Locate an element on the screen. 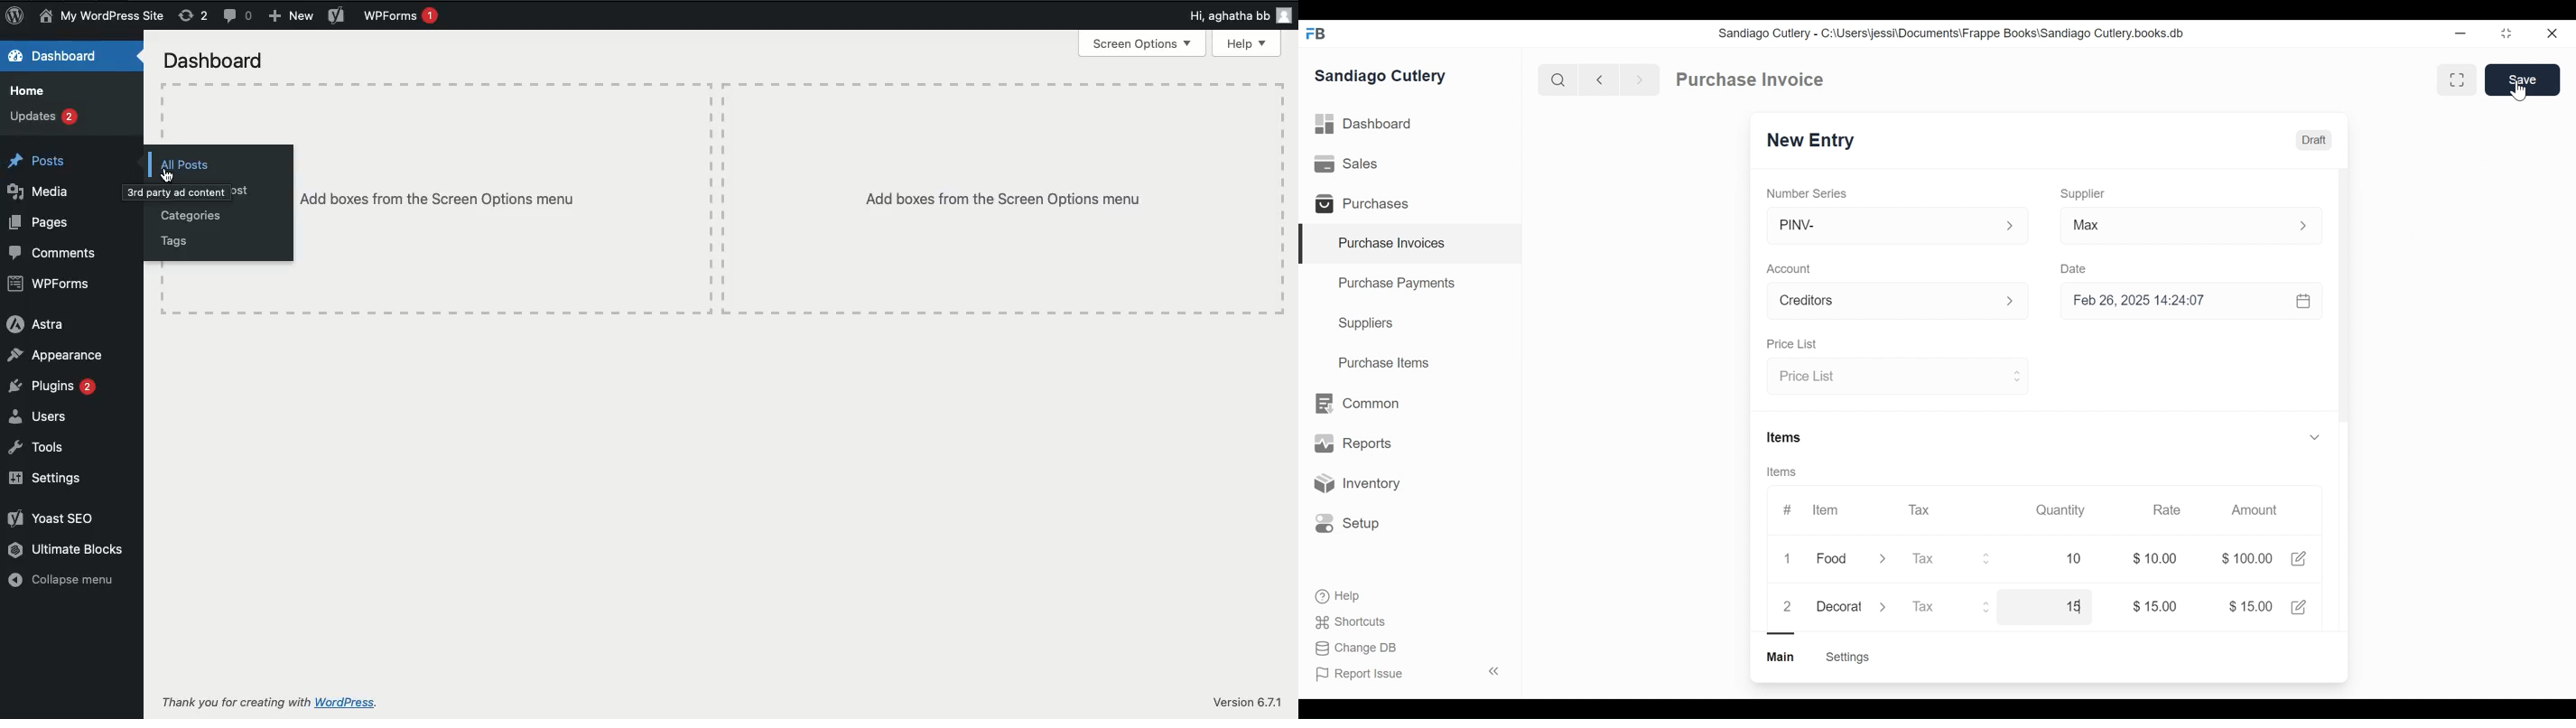 This screenshot has width=2576, height=728. Expand is located at coordinates (2010, 226).